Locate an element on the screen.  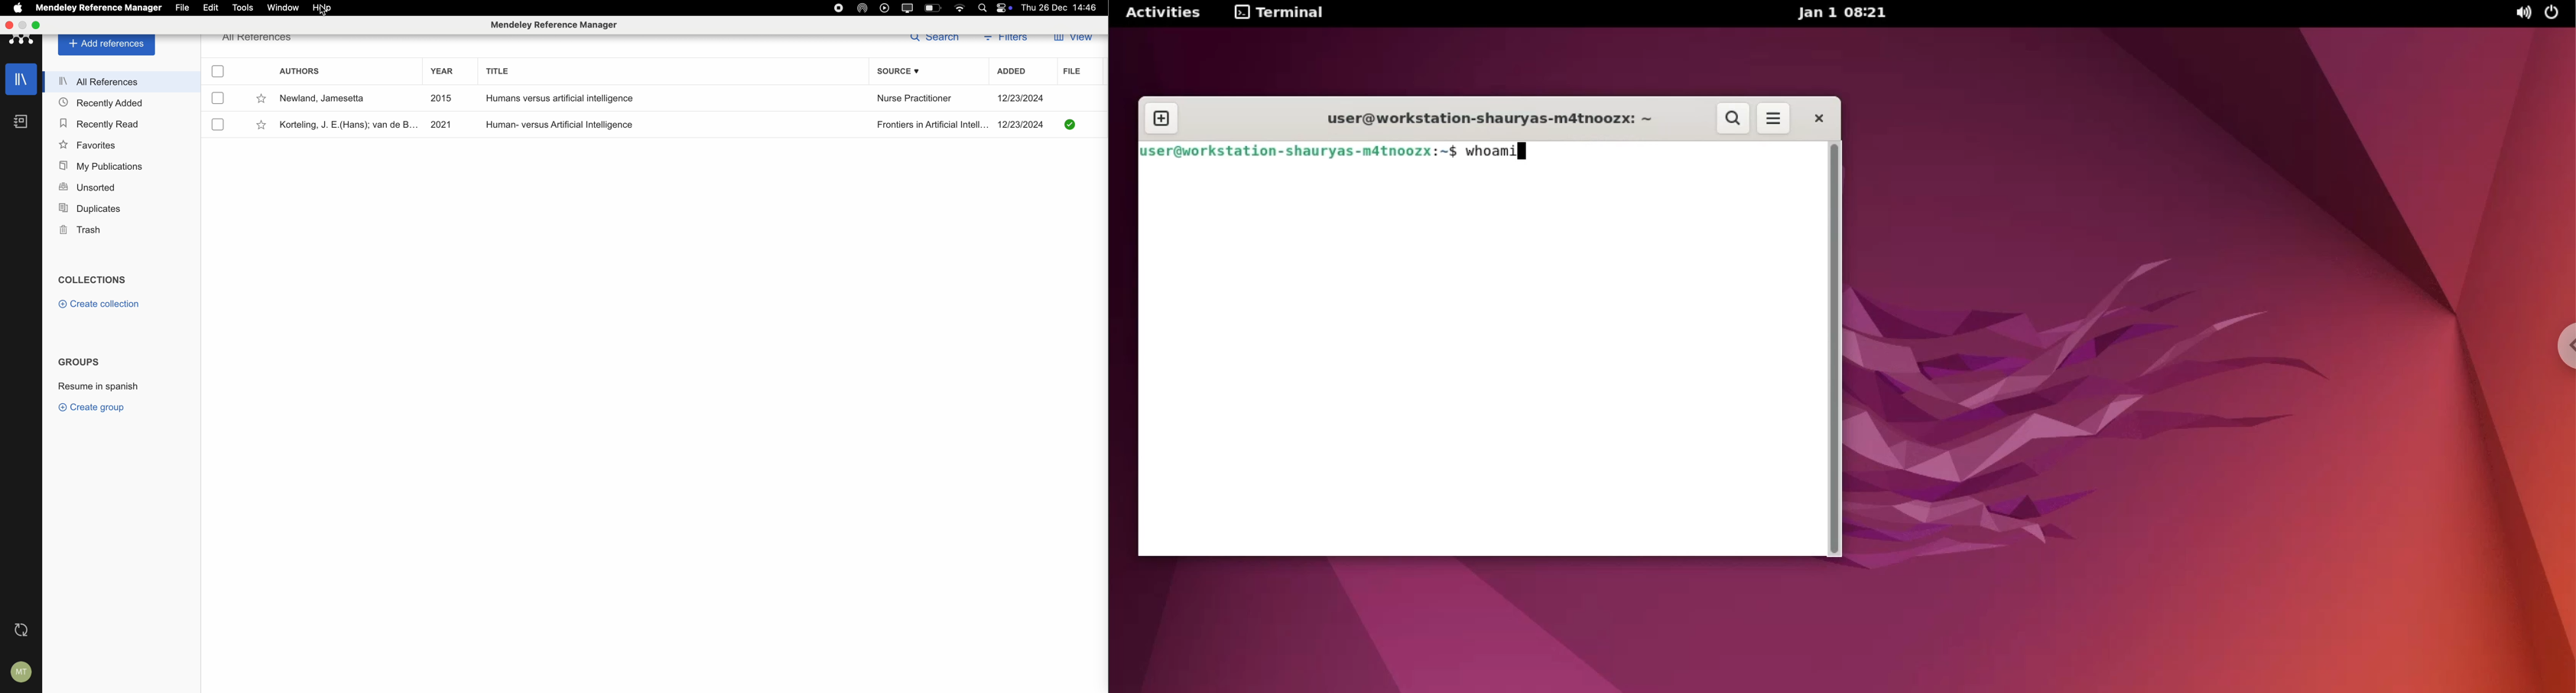
Mendeley logo is located at coordinates (20, 42).